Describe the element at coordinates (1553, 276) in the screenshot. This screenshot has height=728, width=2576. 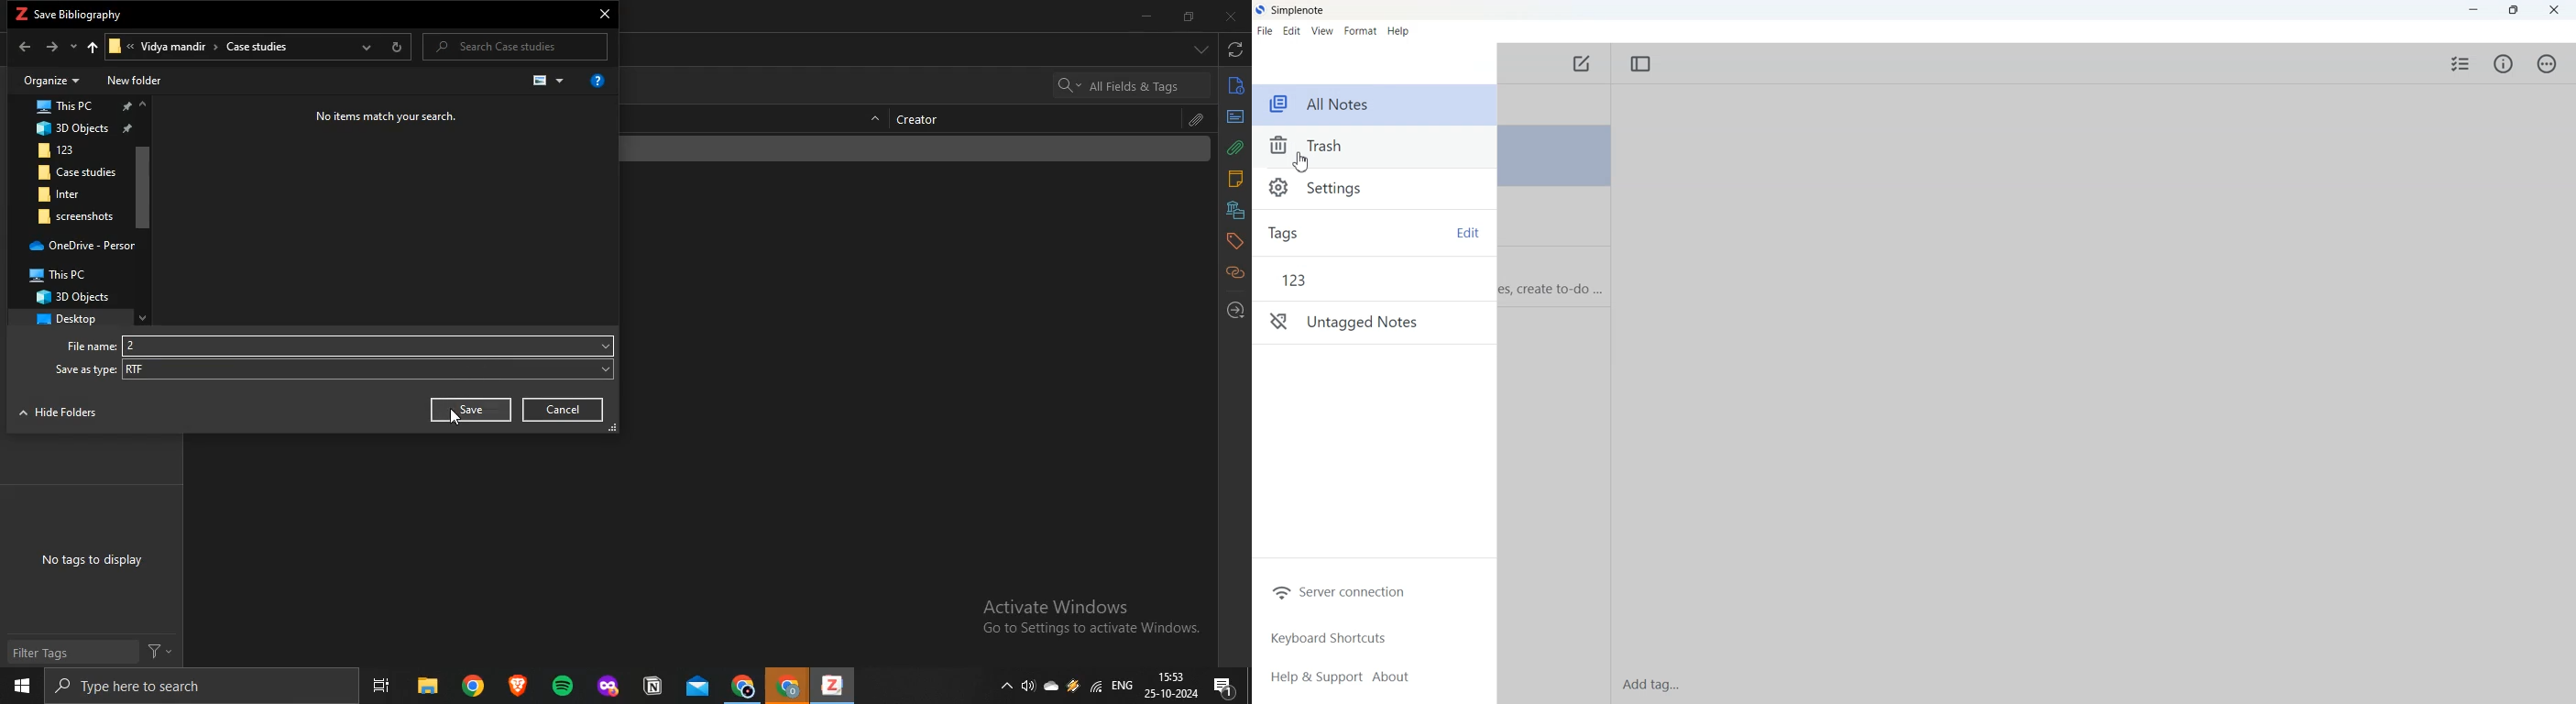
I see `Note` at that location.